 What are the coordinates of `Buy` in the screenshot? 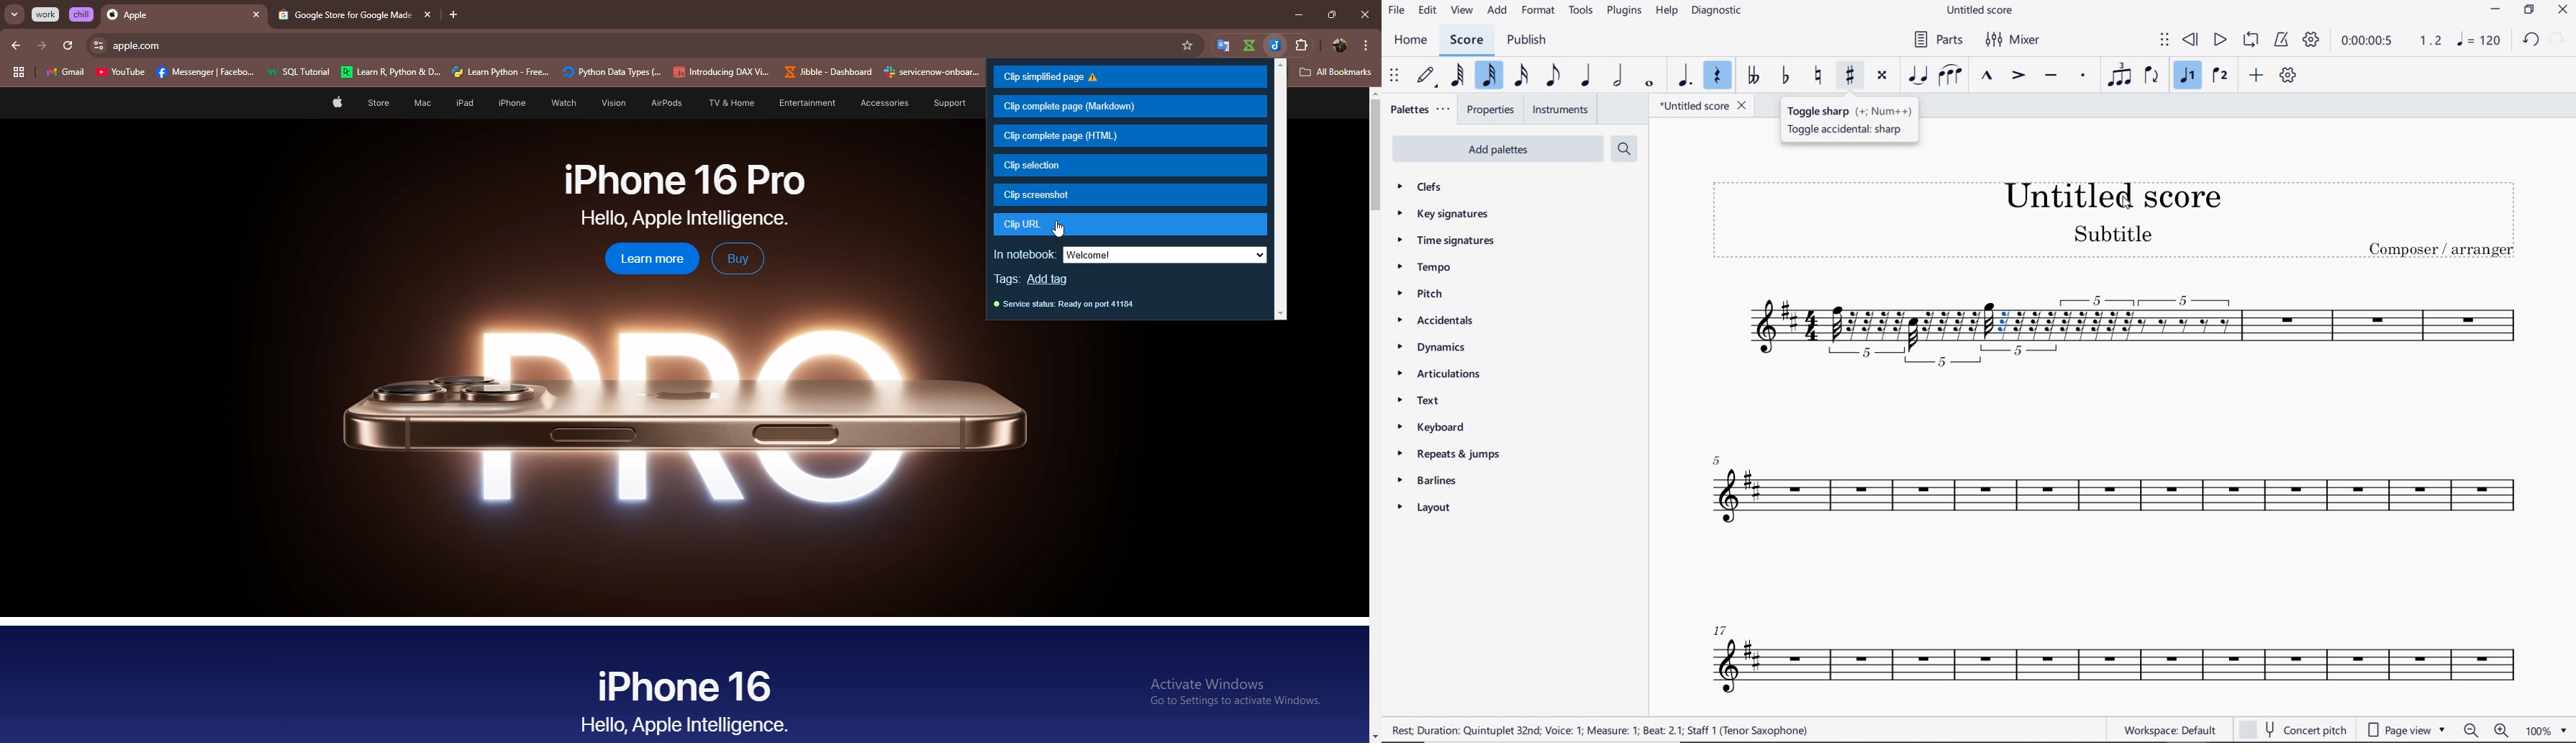 It's located at (738, 258).